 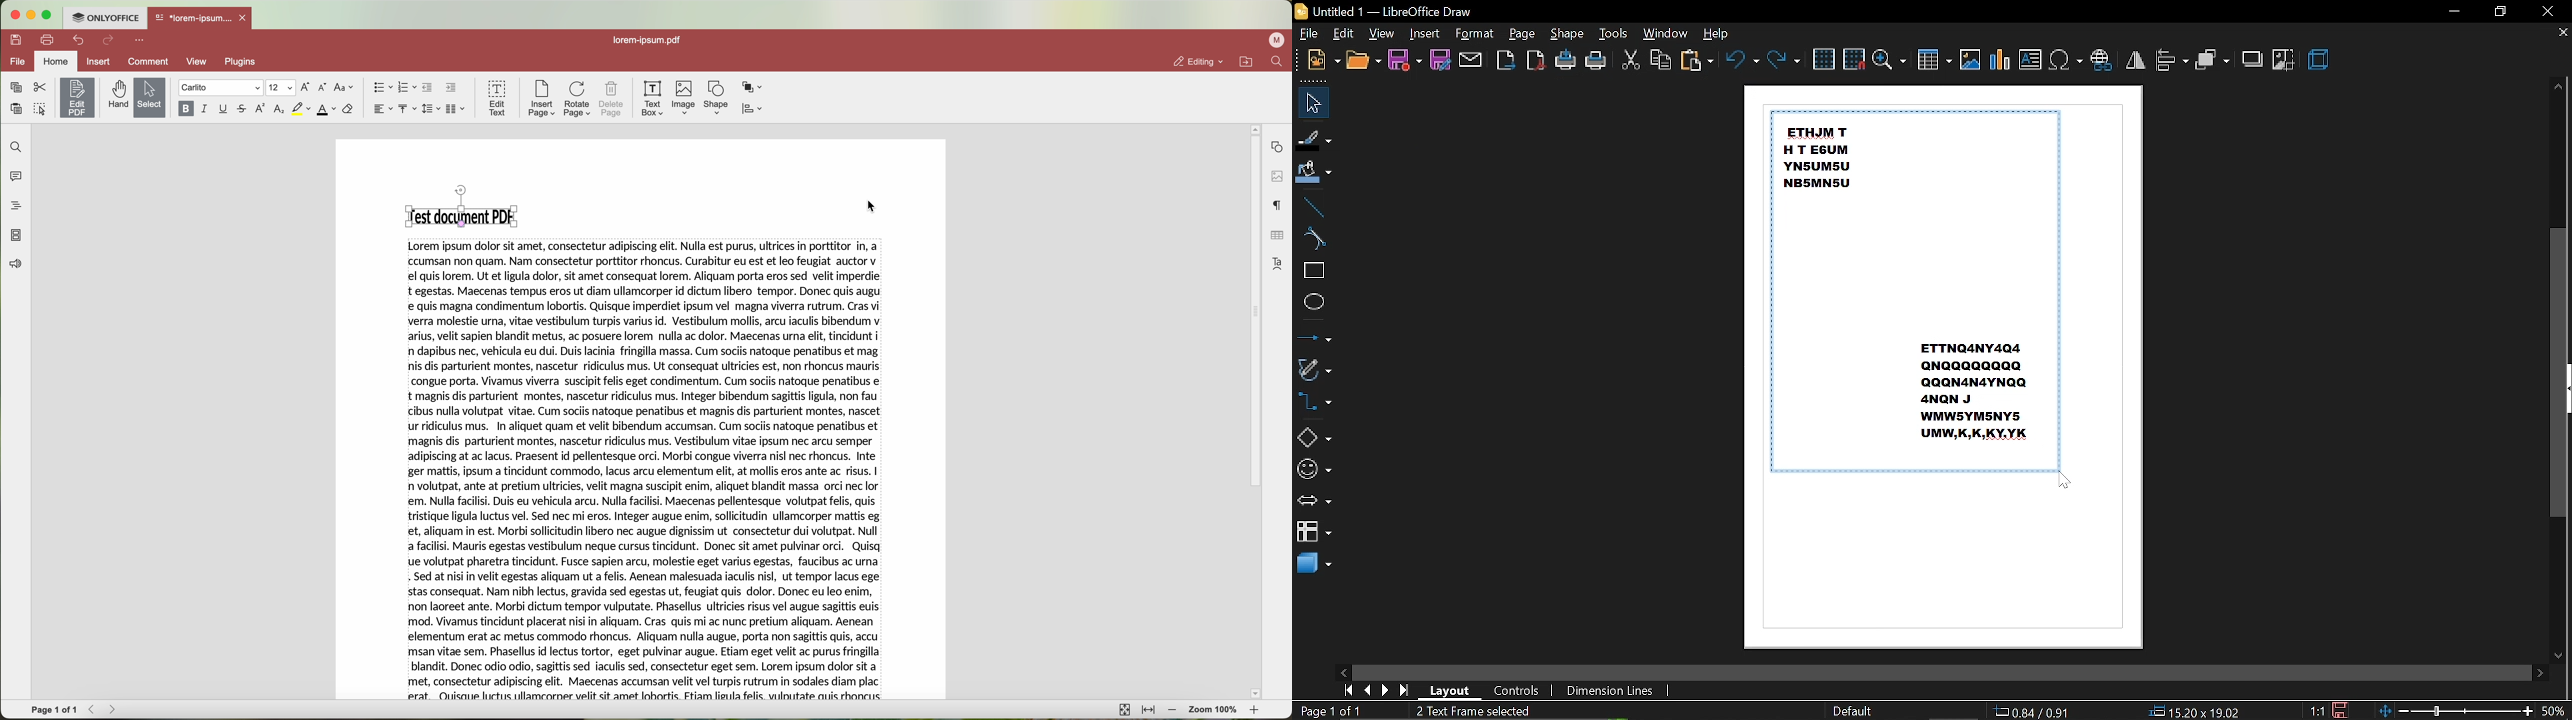 I want to click on 3d effect, so click(x=2321, y=61).